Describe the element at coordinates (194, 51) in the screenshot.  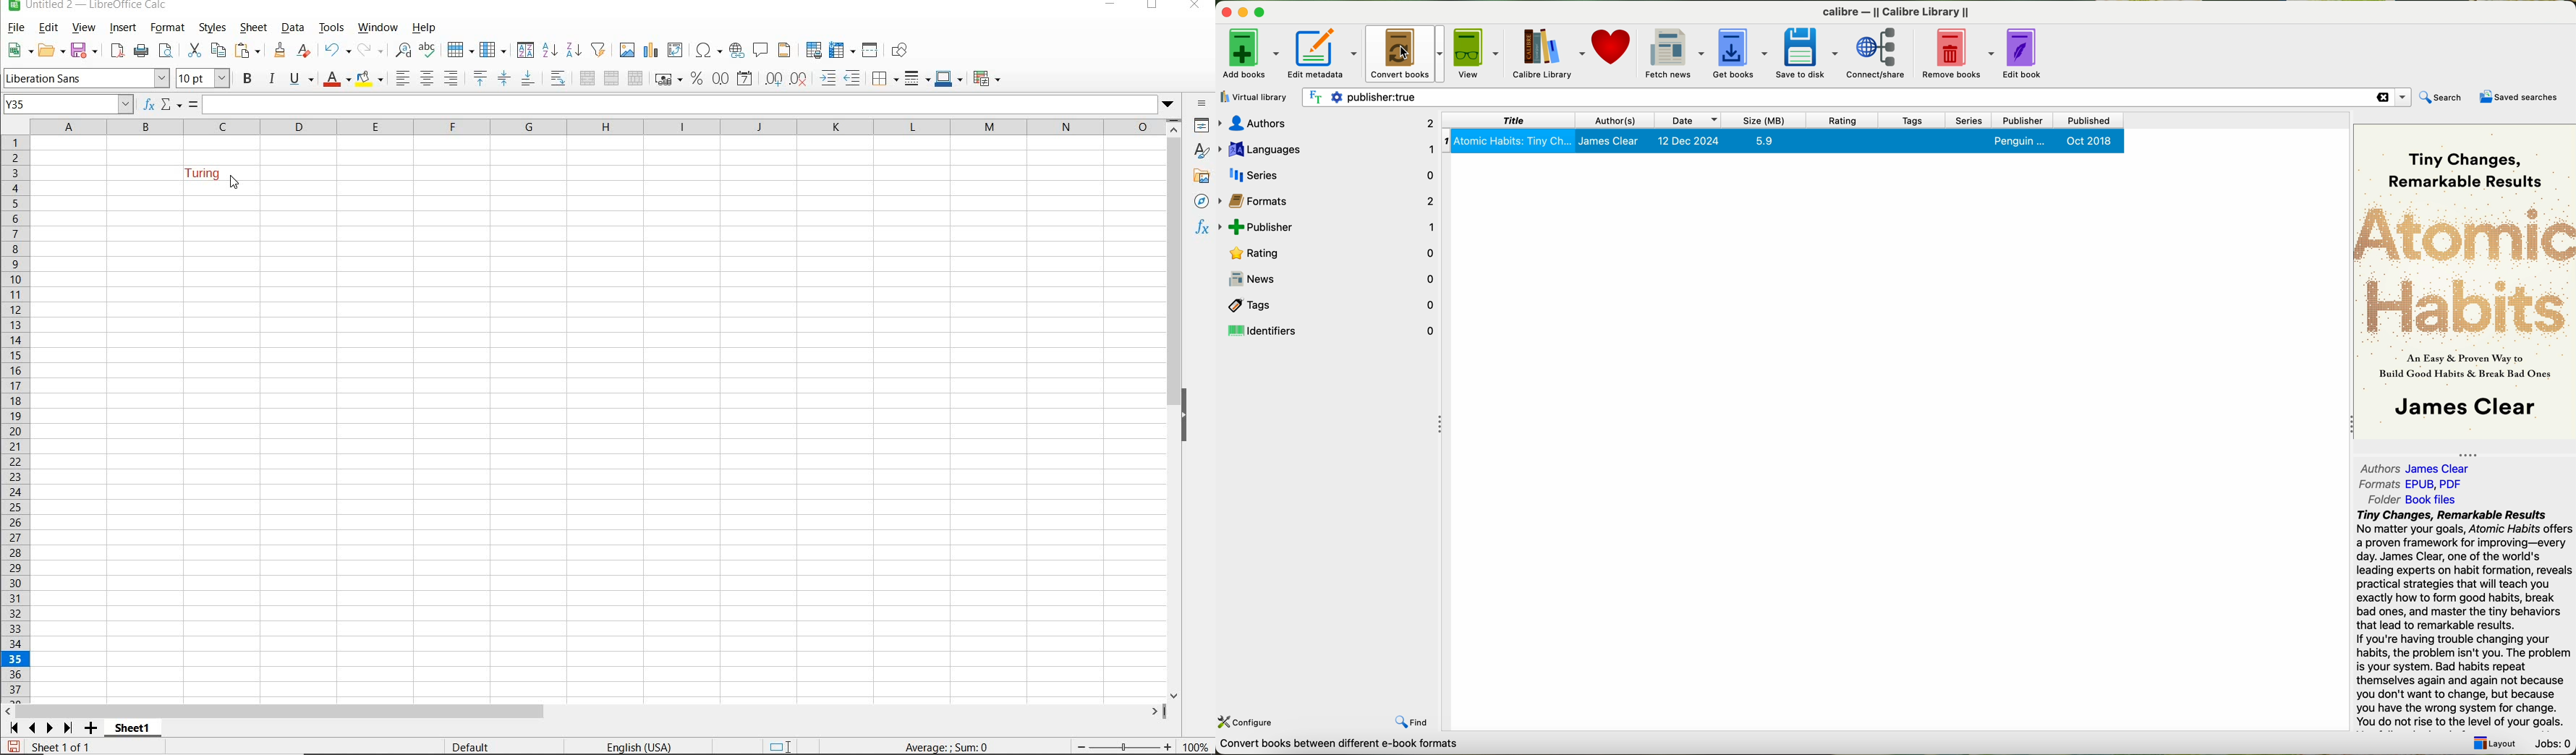
I see `CUT` at that location.